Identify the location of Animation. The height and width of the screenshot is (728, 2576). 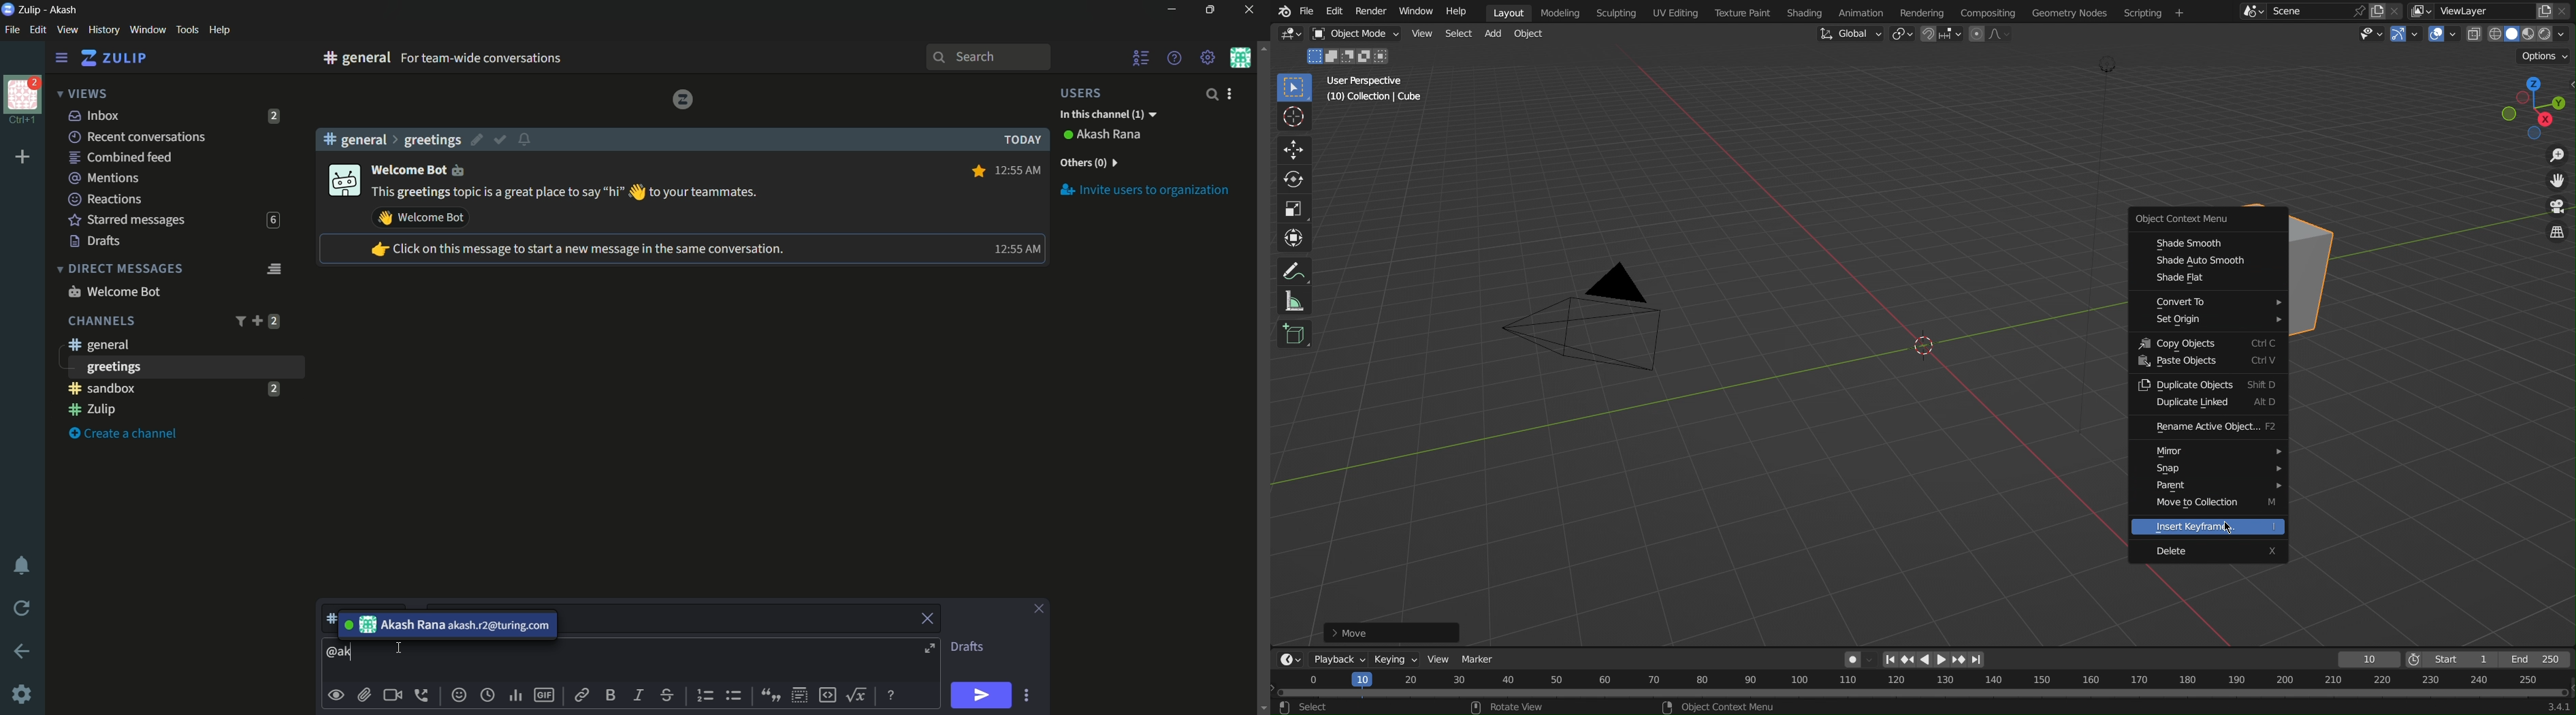
(1873, 11).